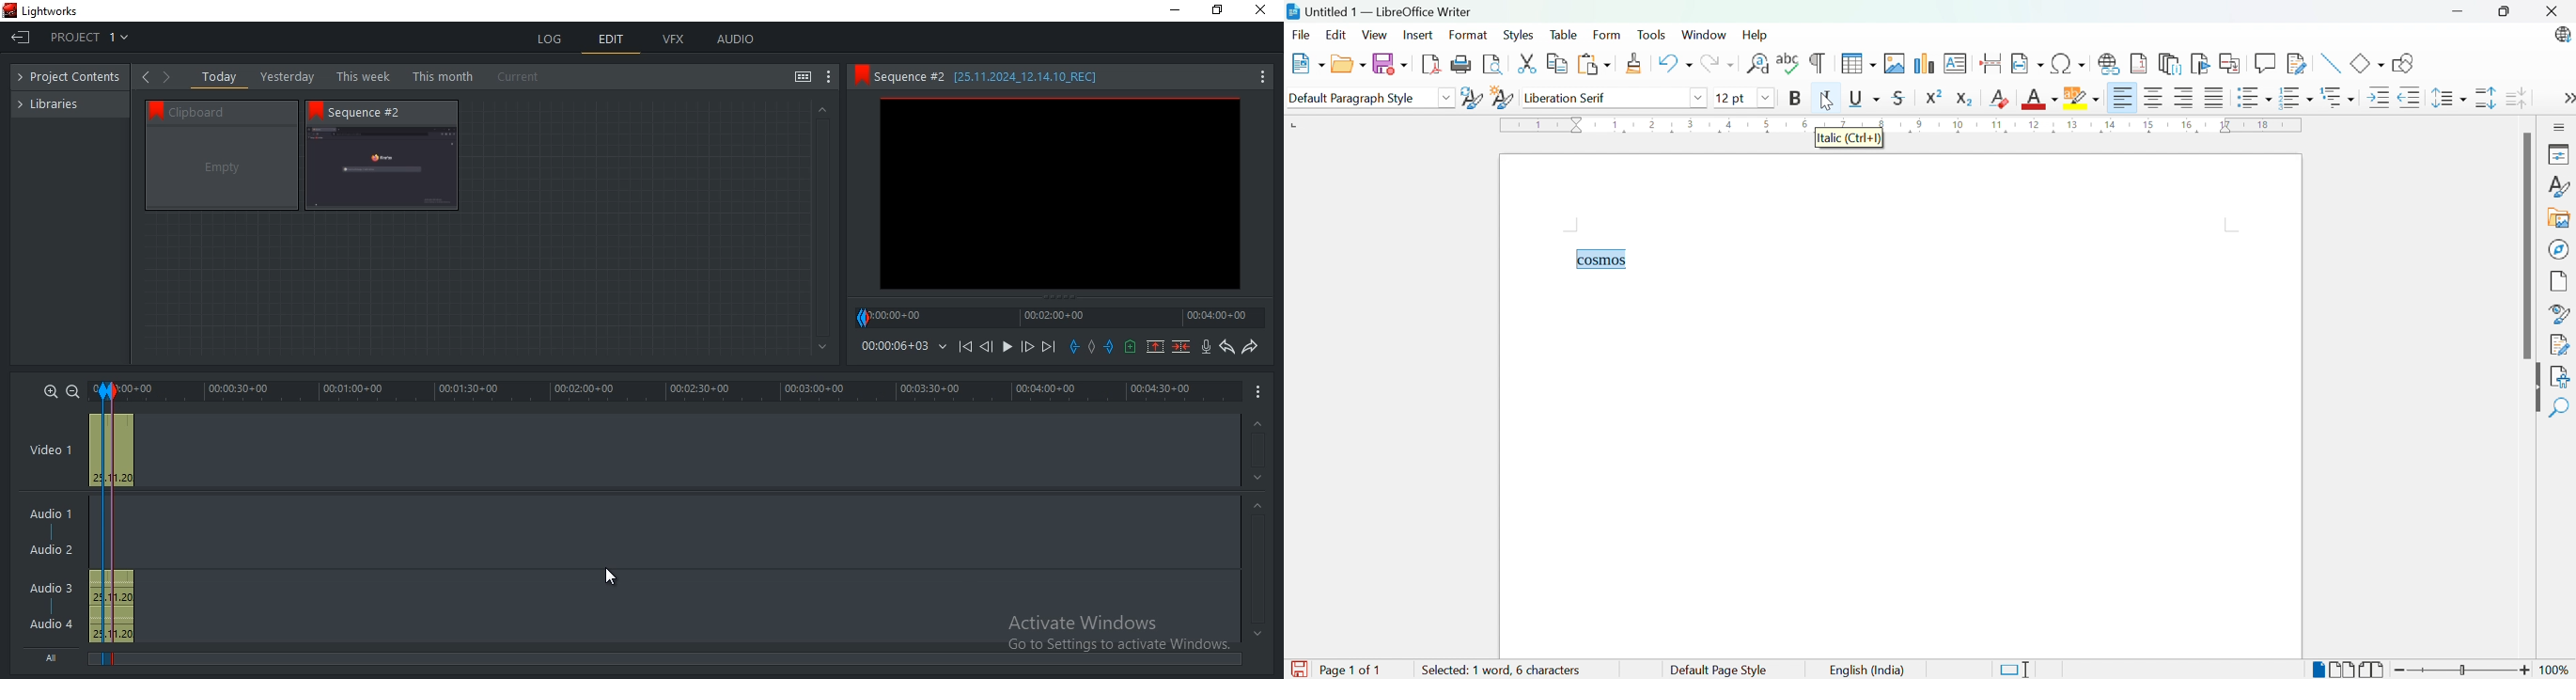  I want to click on Insert image, so click(1894, 63).